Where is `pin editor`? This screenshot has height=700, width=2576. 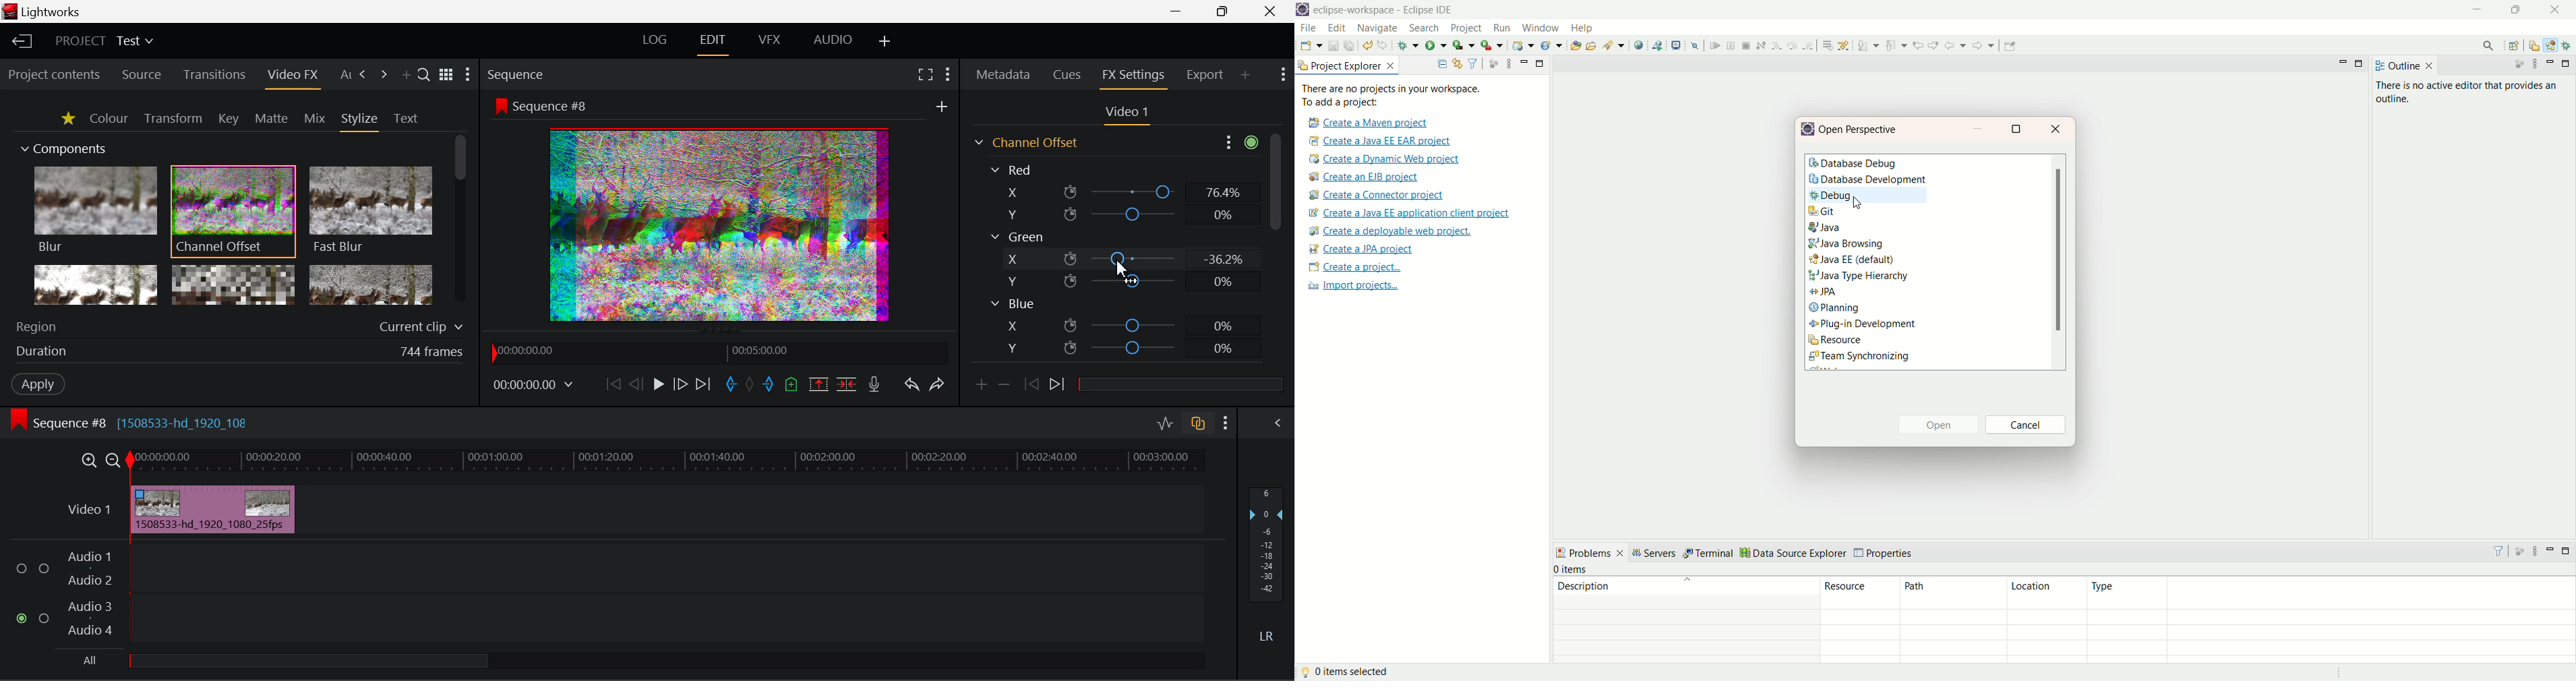 pin editor is located at coordinates (2012, 46).